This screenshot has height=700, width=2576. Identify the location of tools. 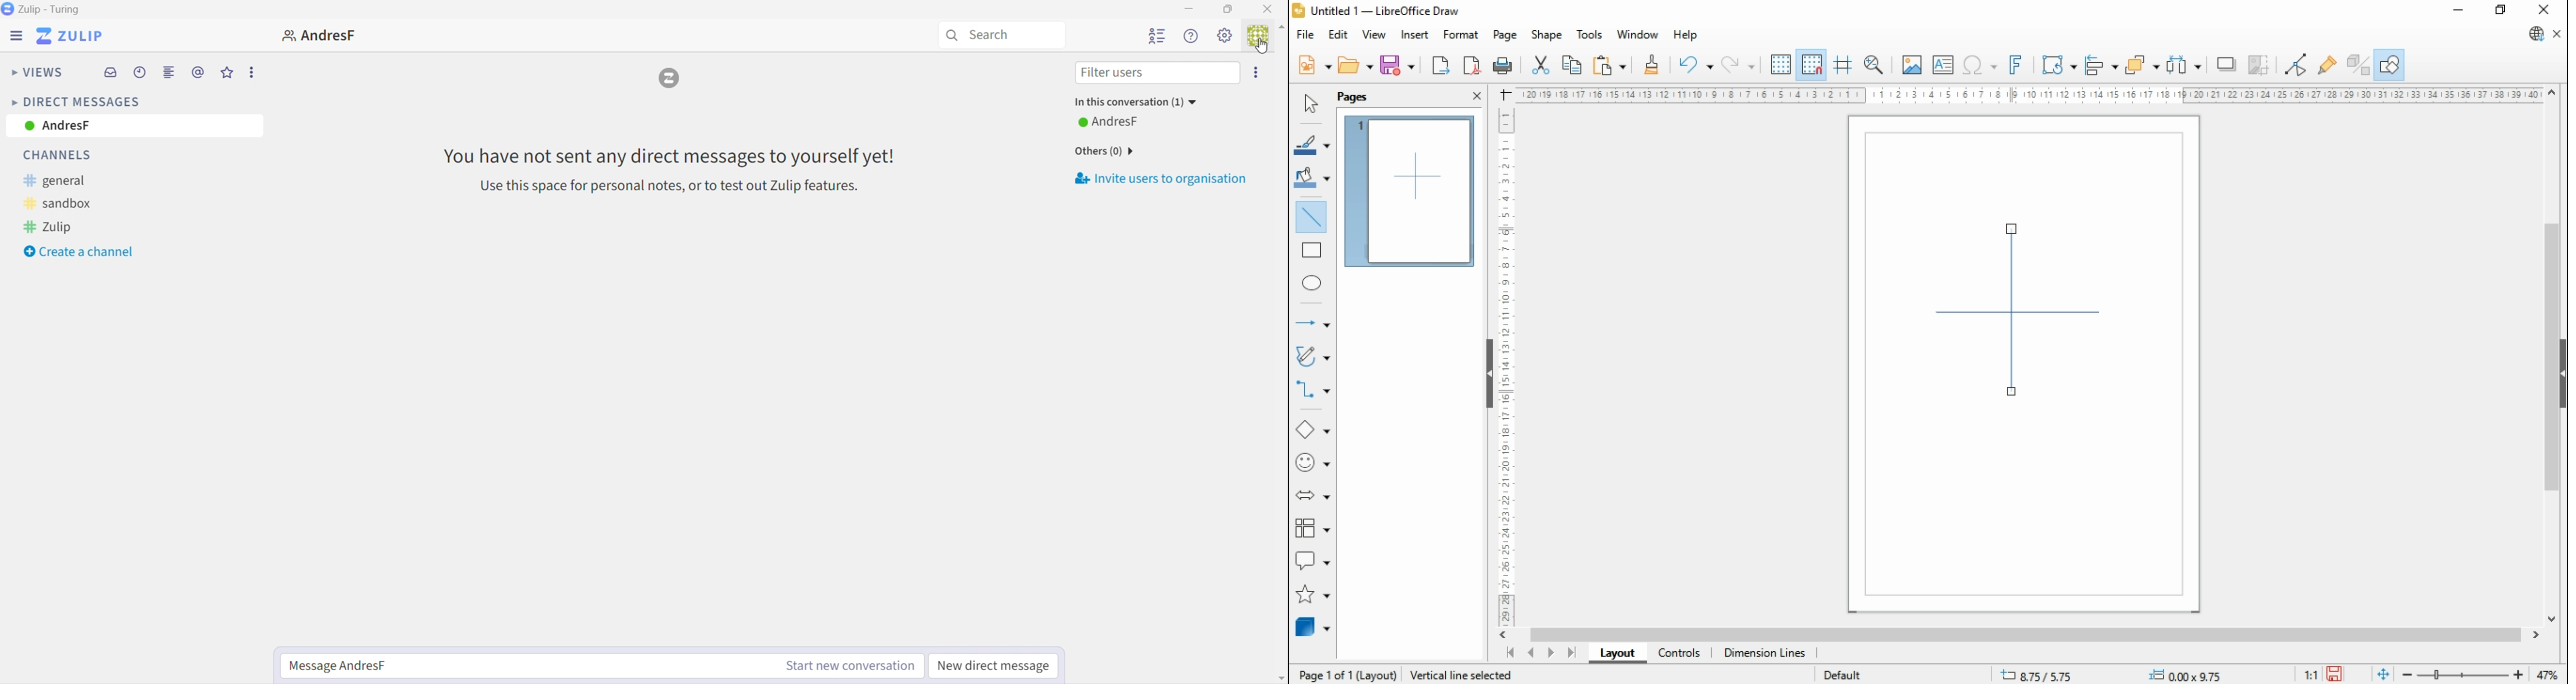
(1591, 35).